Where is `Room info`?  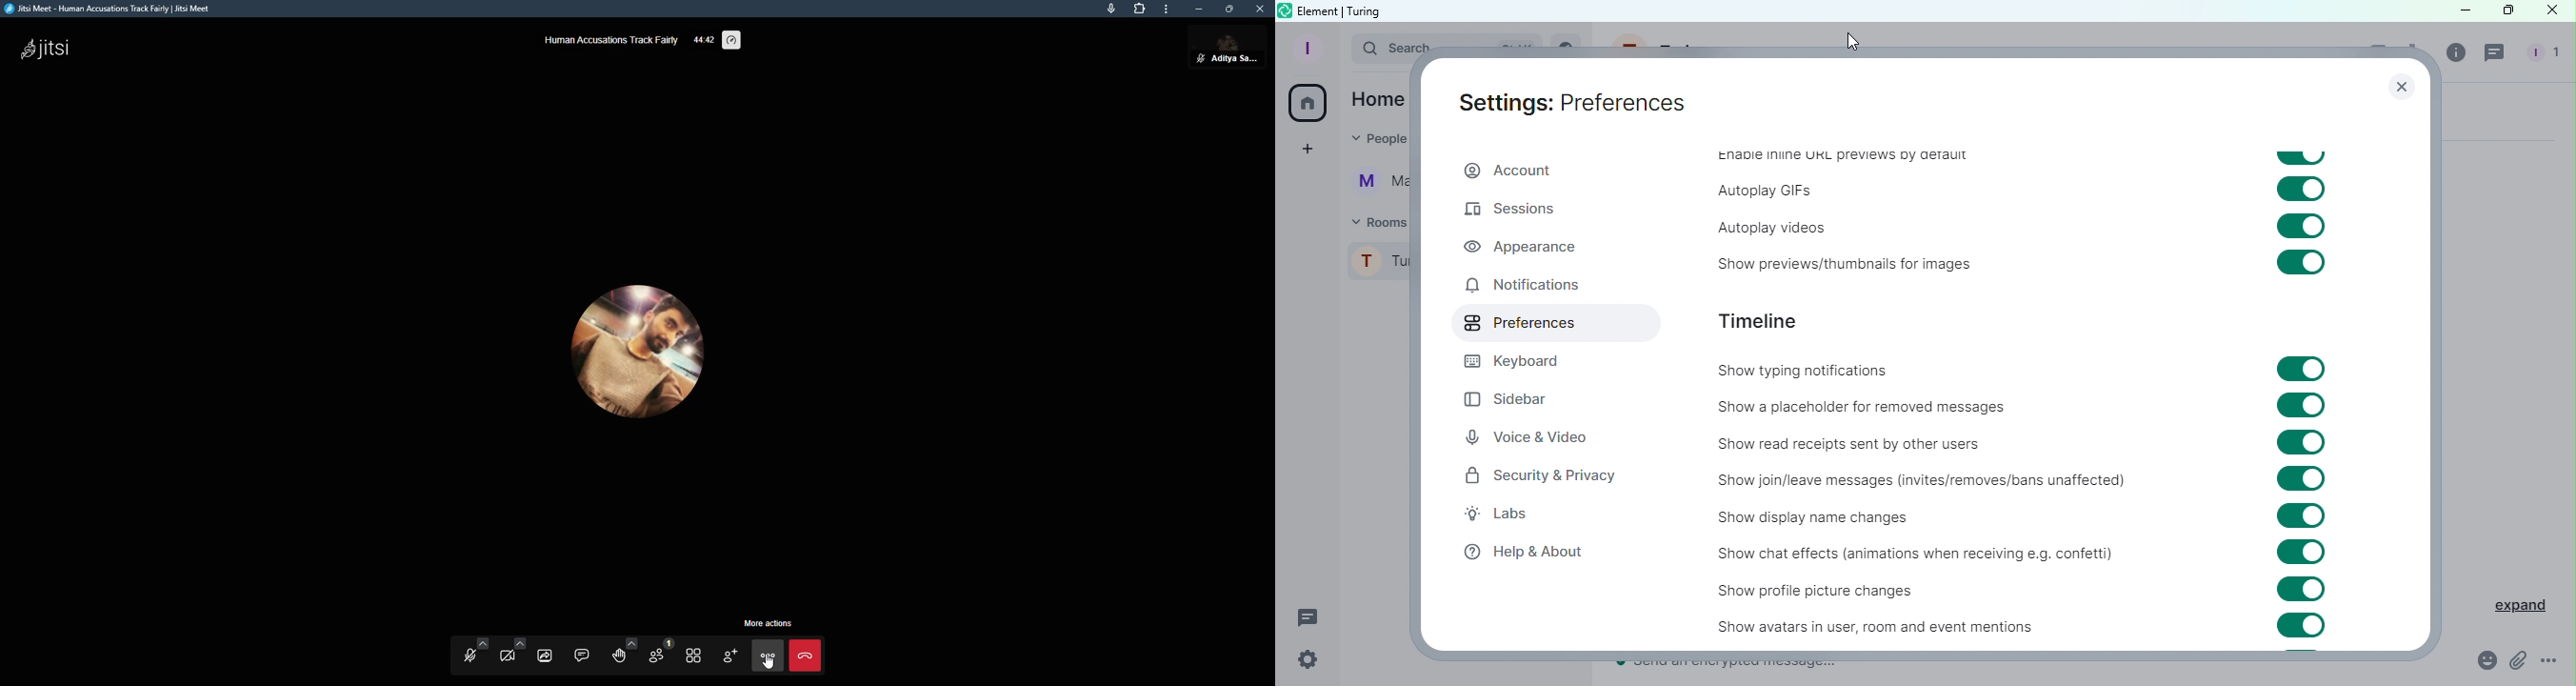
Room info is located at coordinates (2459, 53).